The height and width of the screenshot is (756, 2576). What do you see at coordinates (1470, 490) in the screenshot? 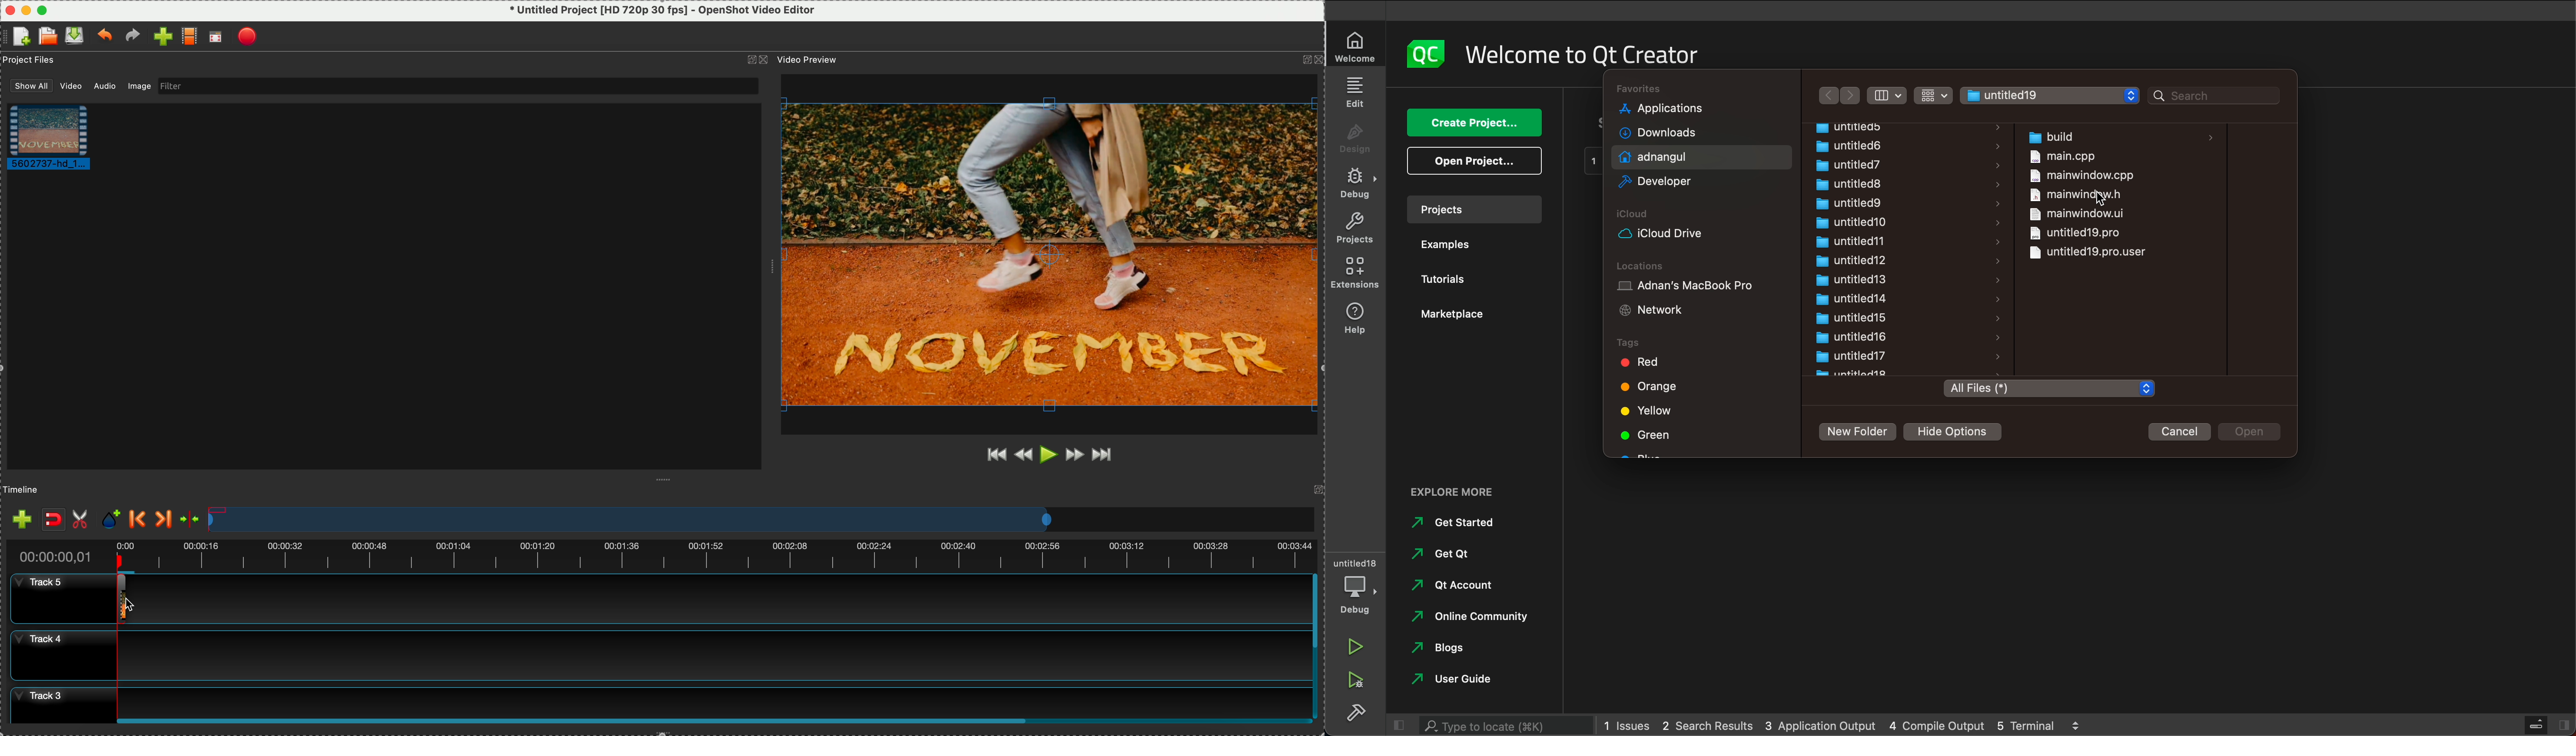
I see `external ` at bounding box center [1470, 490].